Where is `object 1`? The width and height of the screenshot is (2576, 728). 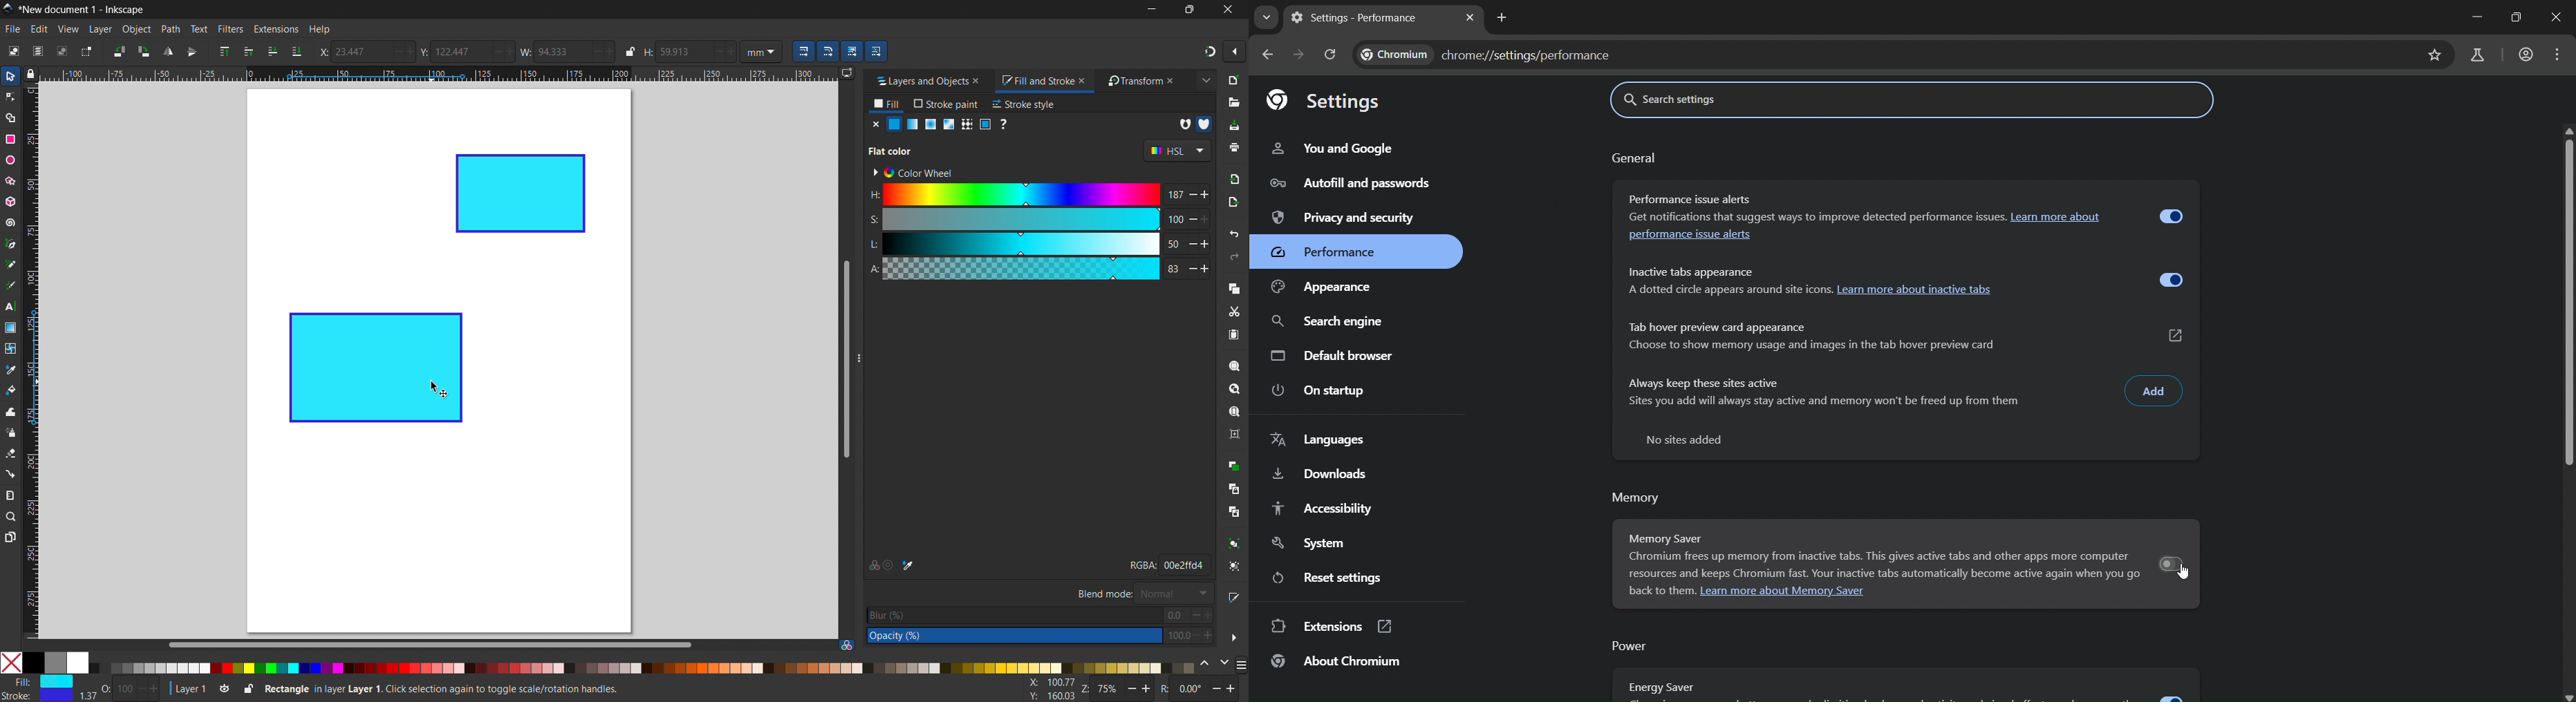
object 1 is located at coordinates (373, 368).